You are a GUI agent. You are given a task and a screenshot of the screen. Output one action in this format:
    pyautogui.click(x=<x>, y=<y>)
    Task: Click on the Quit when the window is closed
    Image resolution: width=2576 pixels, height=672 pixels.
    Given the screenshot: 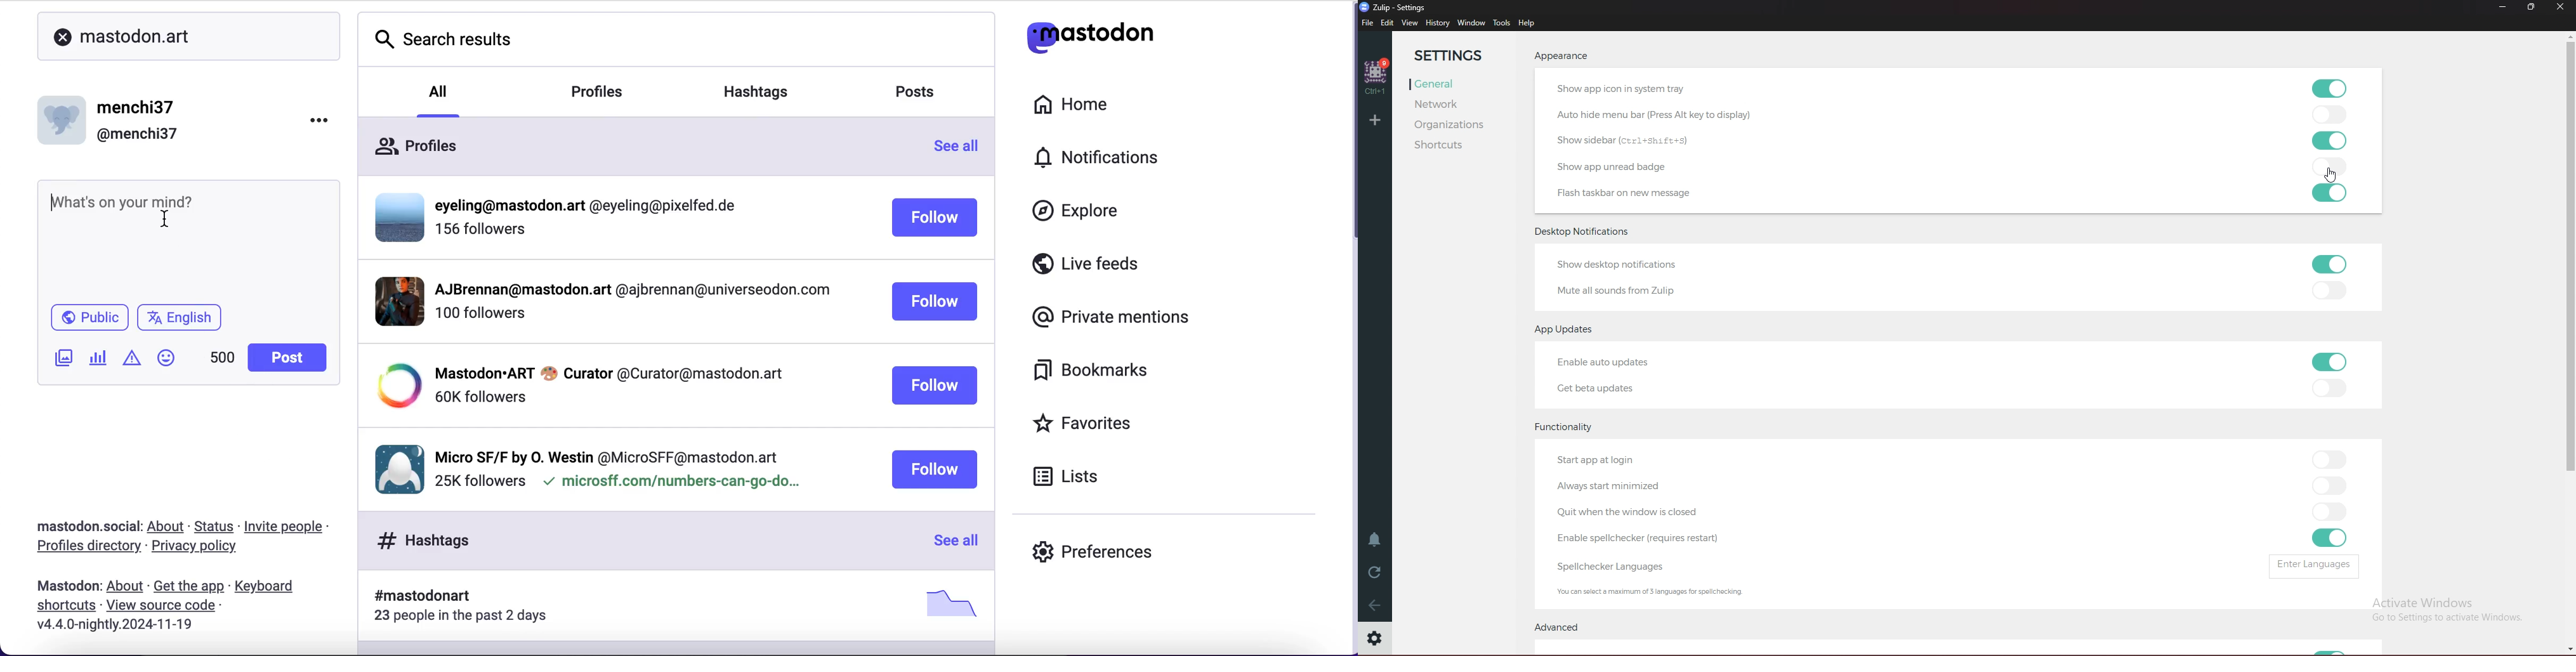 What is the action you would take?
    pyautogui.click(x=1640, y=512)
    